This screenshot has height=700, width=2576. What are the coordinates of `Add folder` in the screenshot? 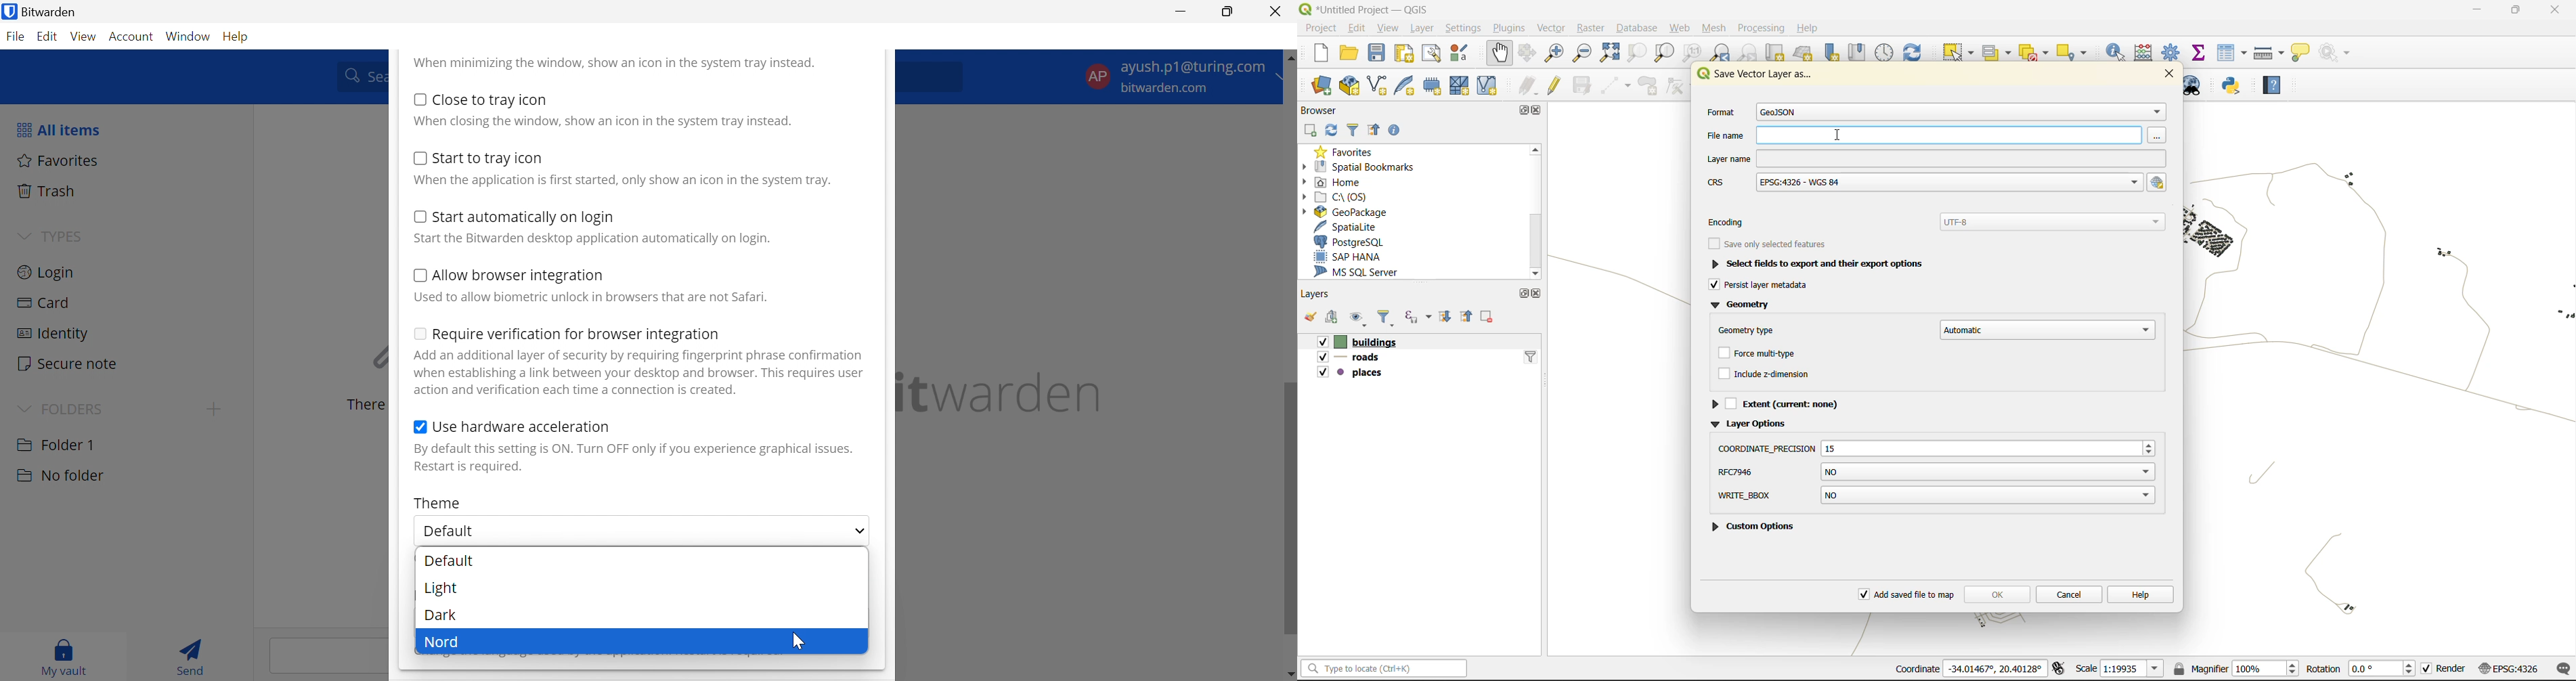 It's located at (214, 409).